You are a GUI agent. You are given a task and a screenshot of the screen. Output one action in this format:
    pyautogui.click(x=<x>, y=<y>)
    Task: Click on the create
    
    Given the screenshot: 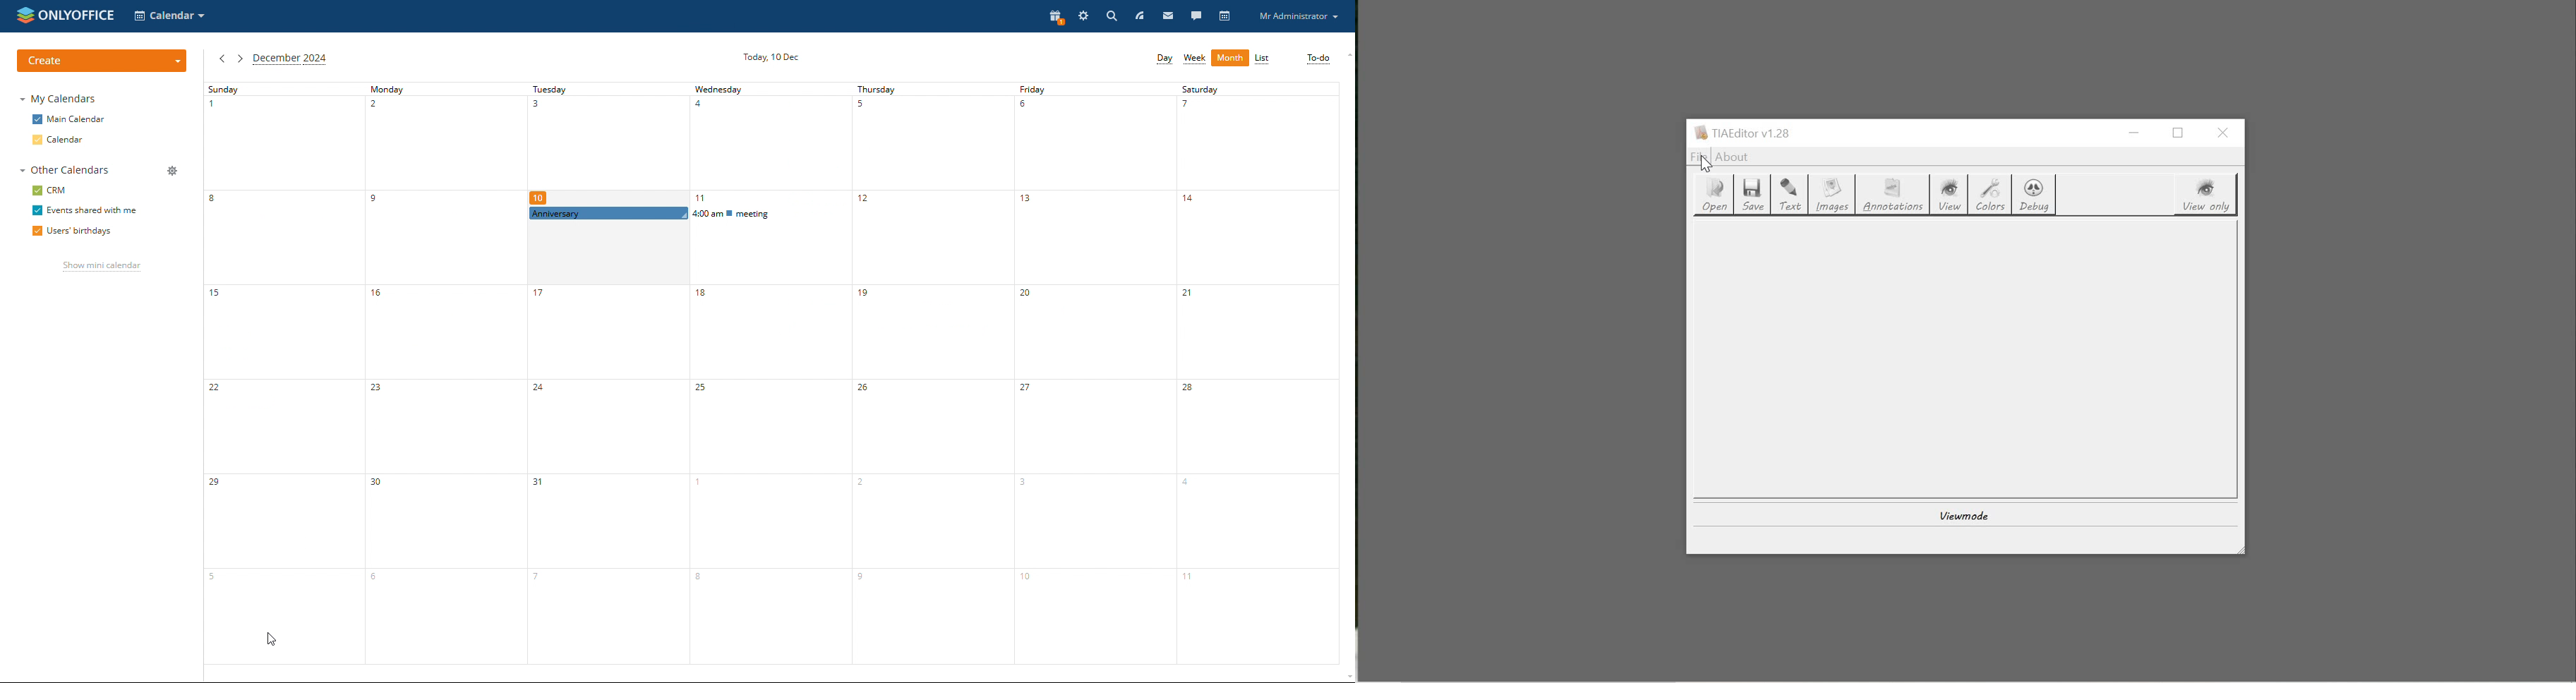 What is the action you would take?
    pyautogui.click(x=101, y=61)
    